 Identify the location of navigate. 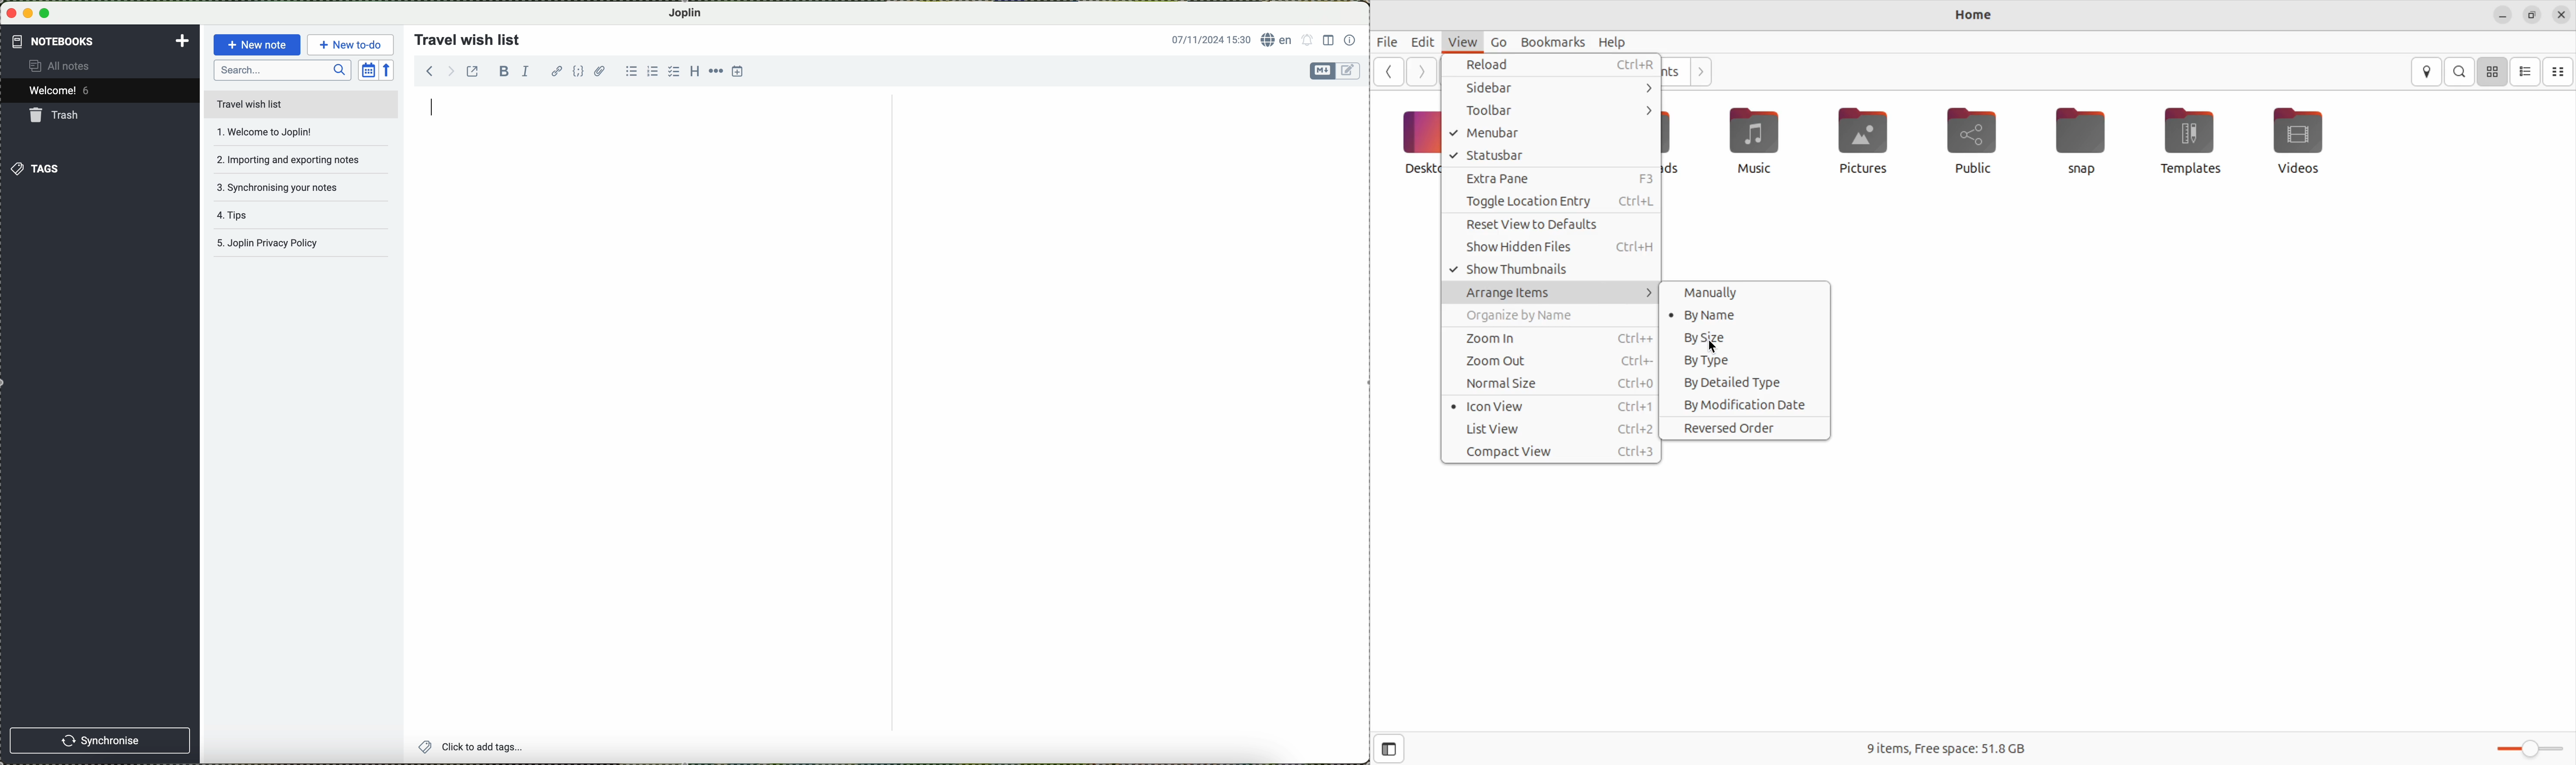
(434, 73).